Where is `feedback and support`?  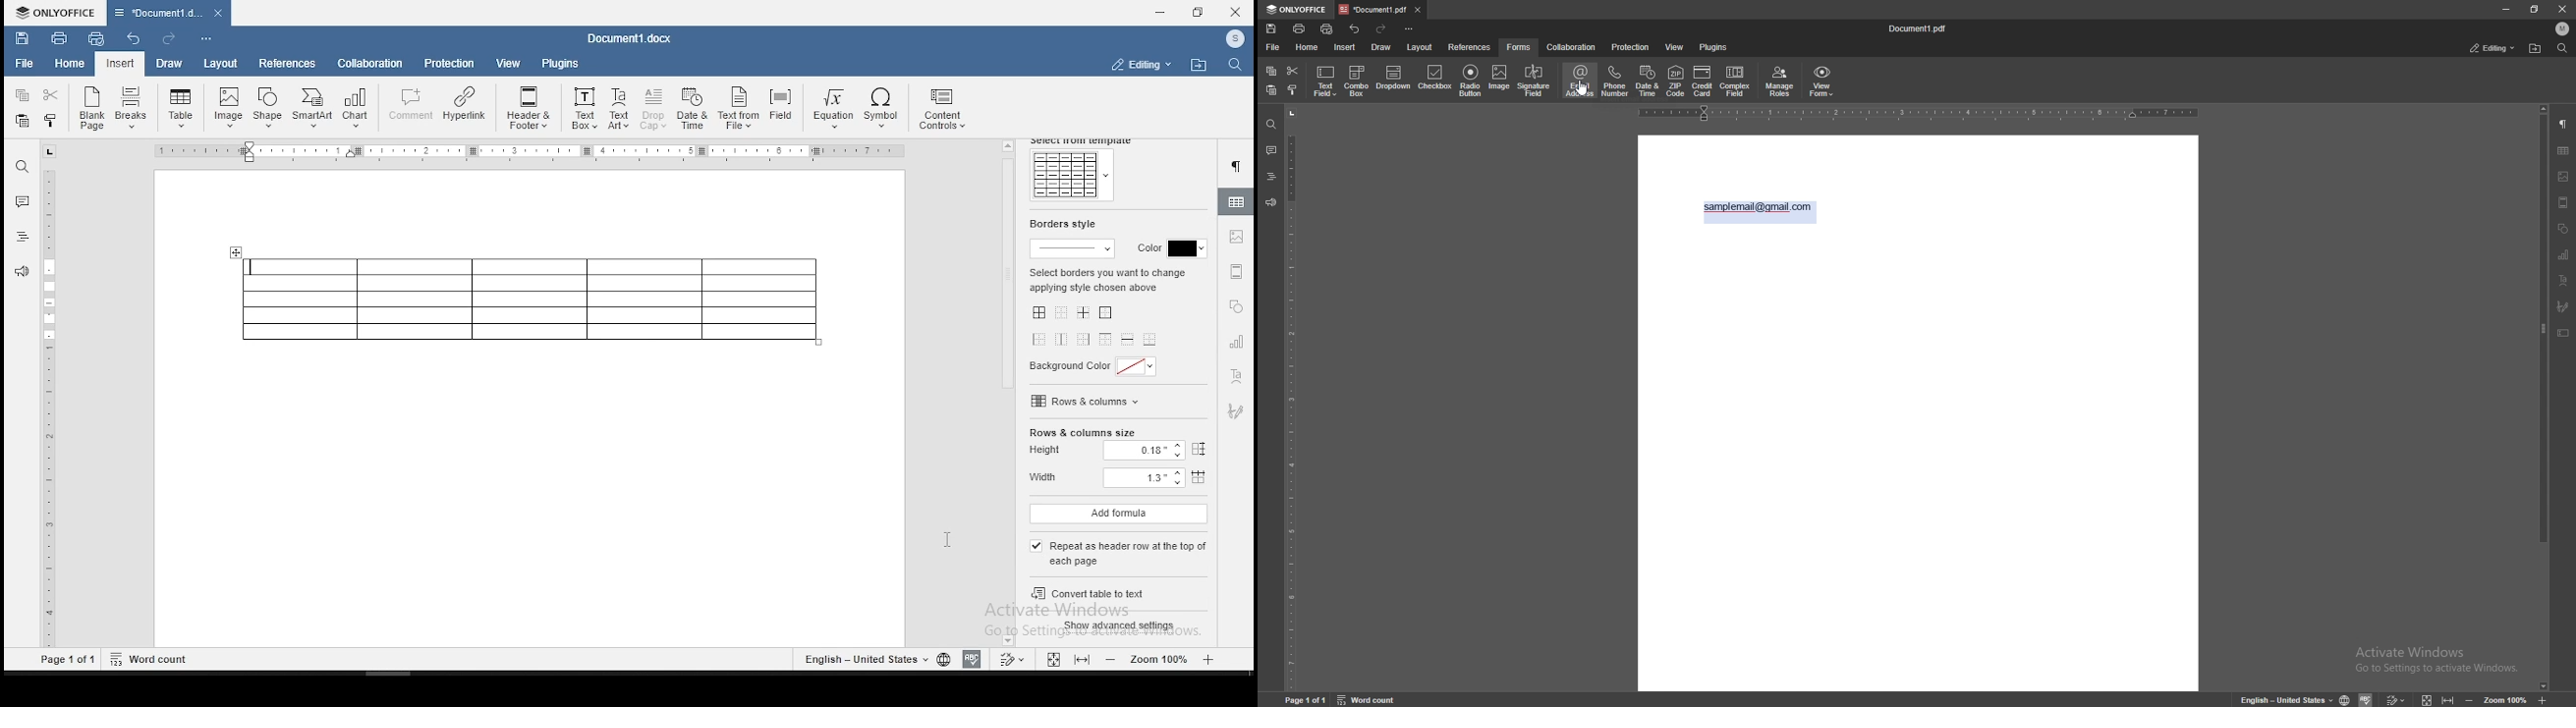
feedback and support is located at coordinates (23, 270).